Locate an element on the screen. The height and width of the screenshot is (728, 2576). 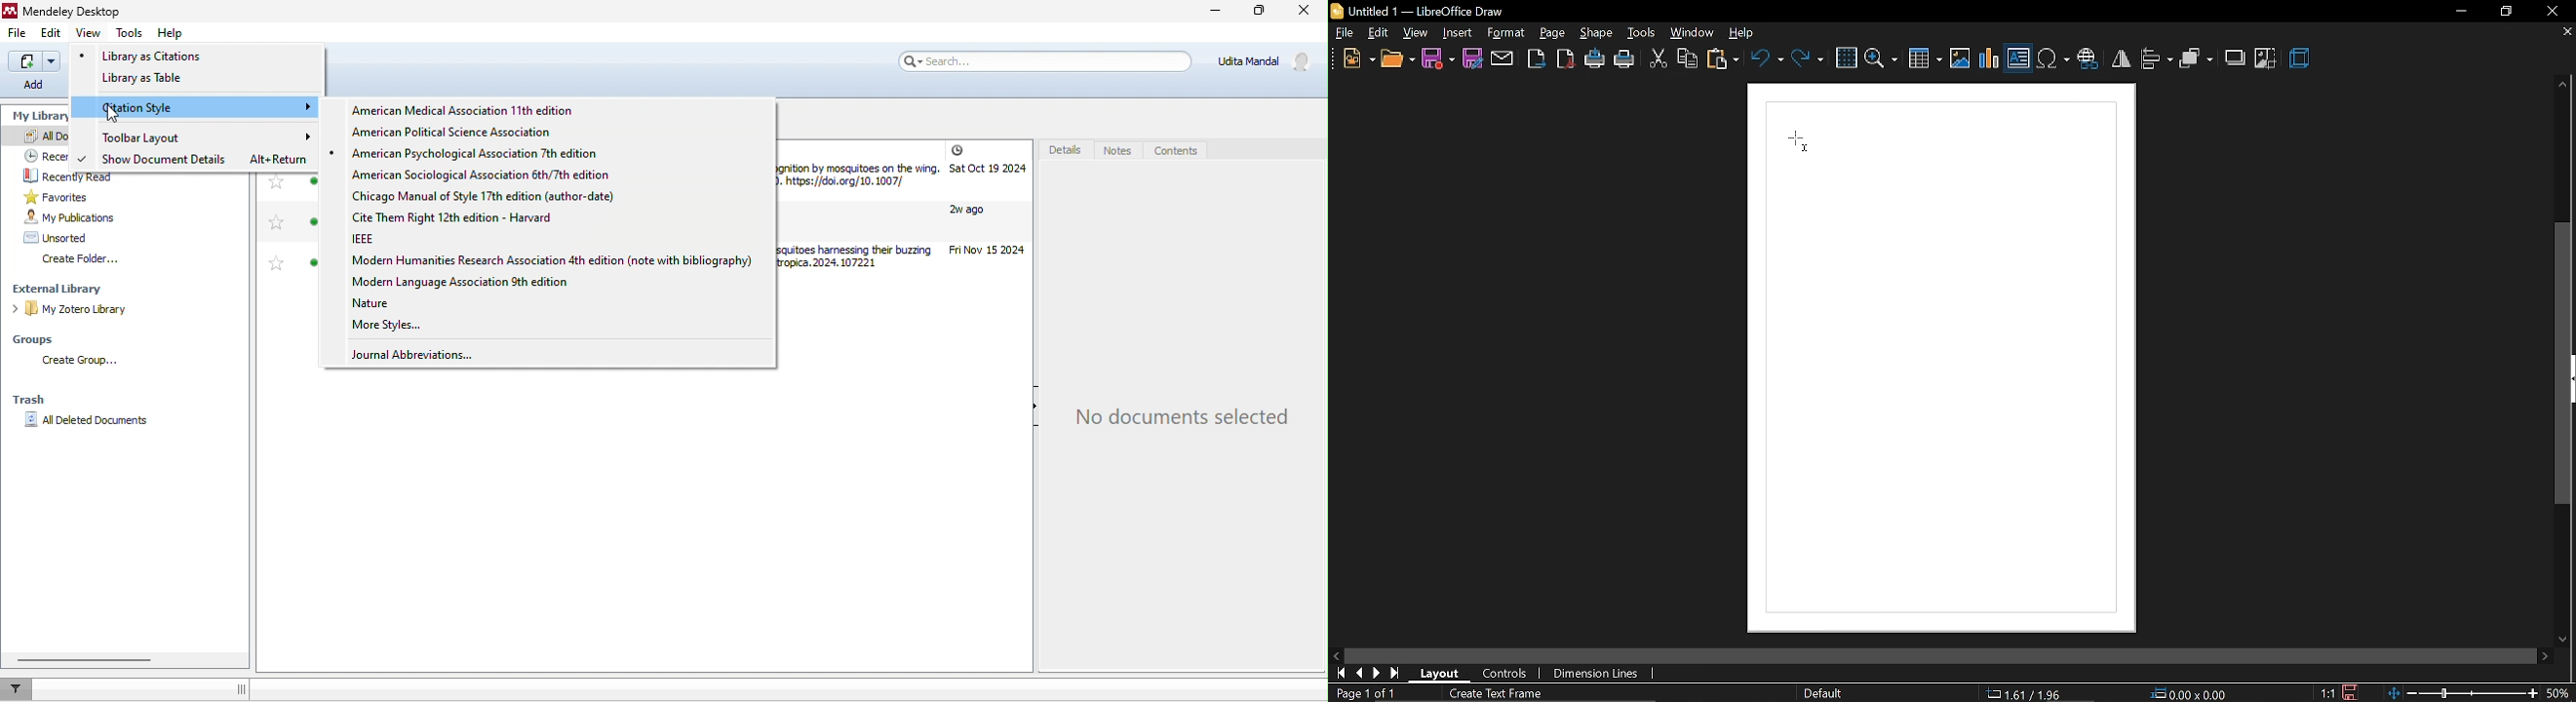
close is located at coordinates (1302, 13).